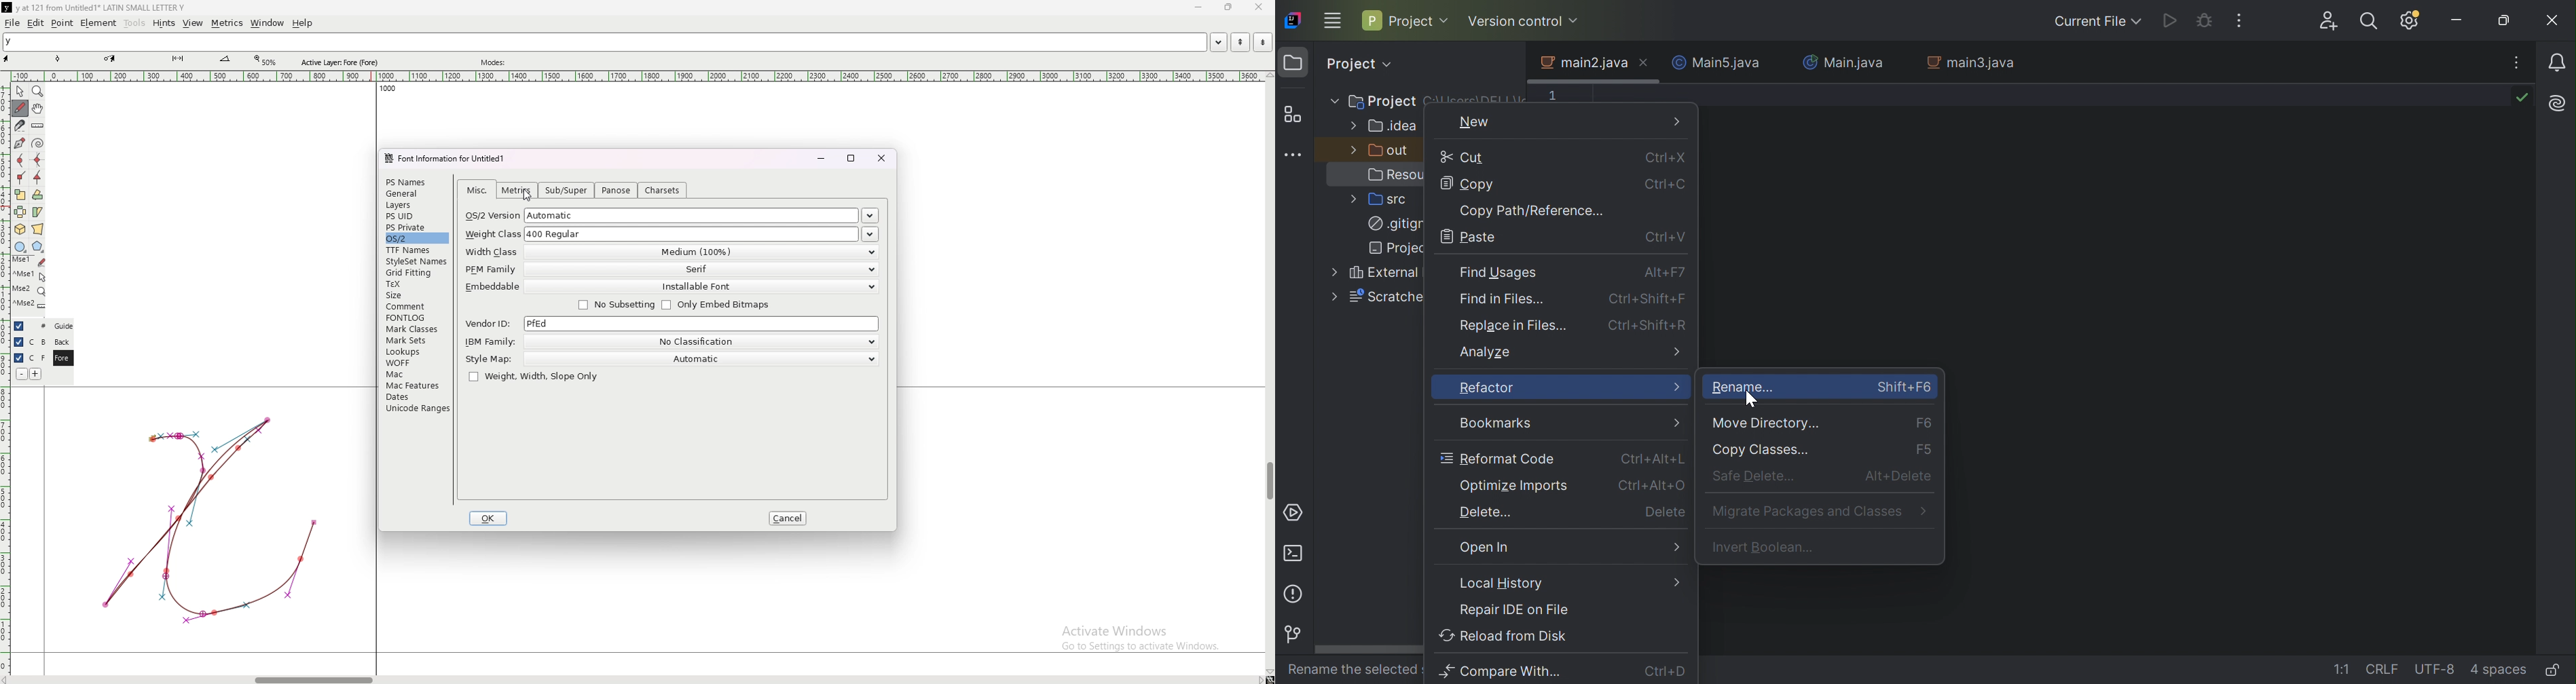 Image resolution: width=2576 pixels, height=700 pixels. Describe the element at coordinates (567, 191) in the screenshot. I see `sub/super` at that location.